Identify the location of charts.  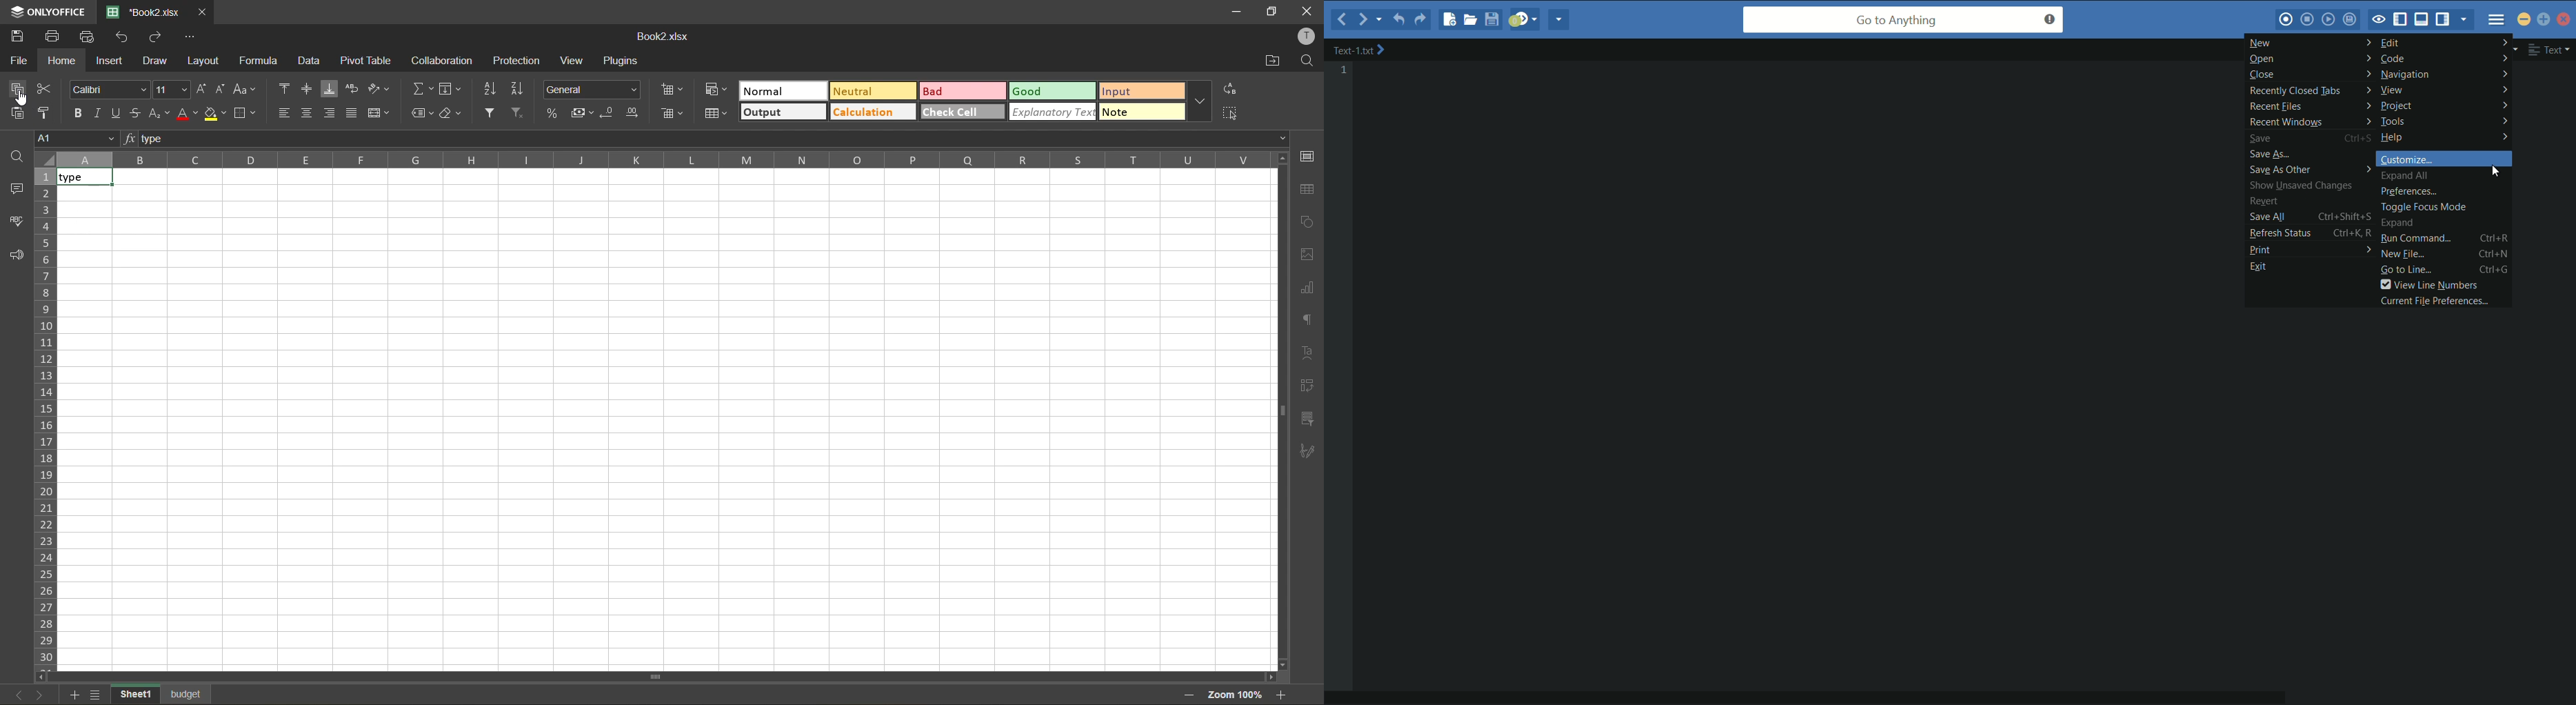
(1308, 286).